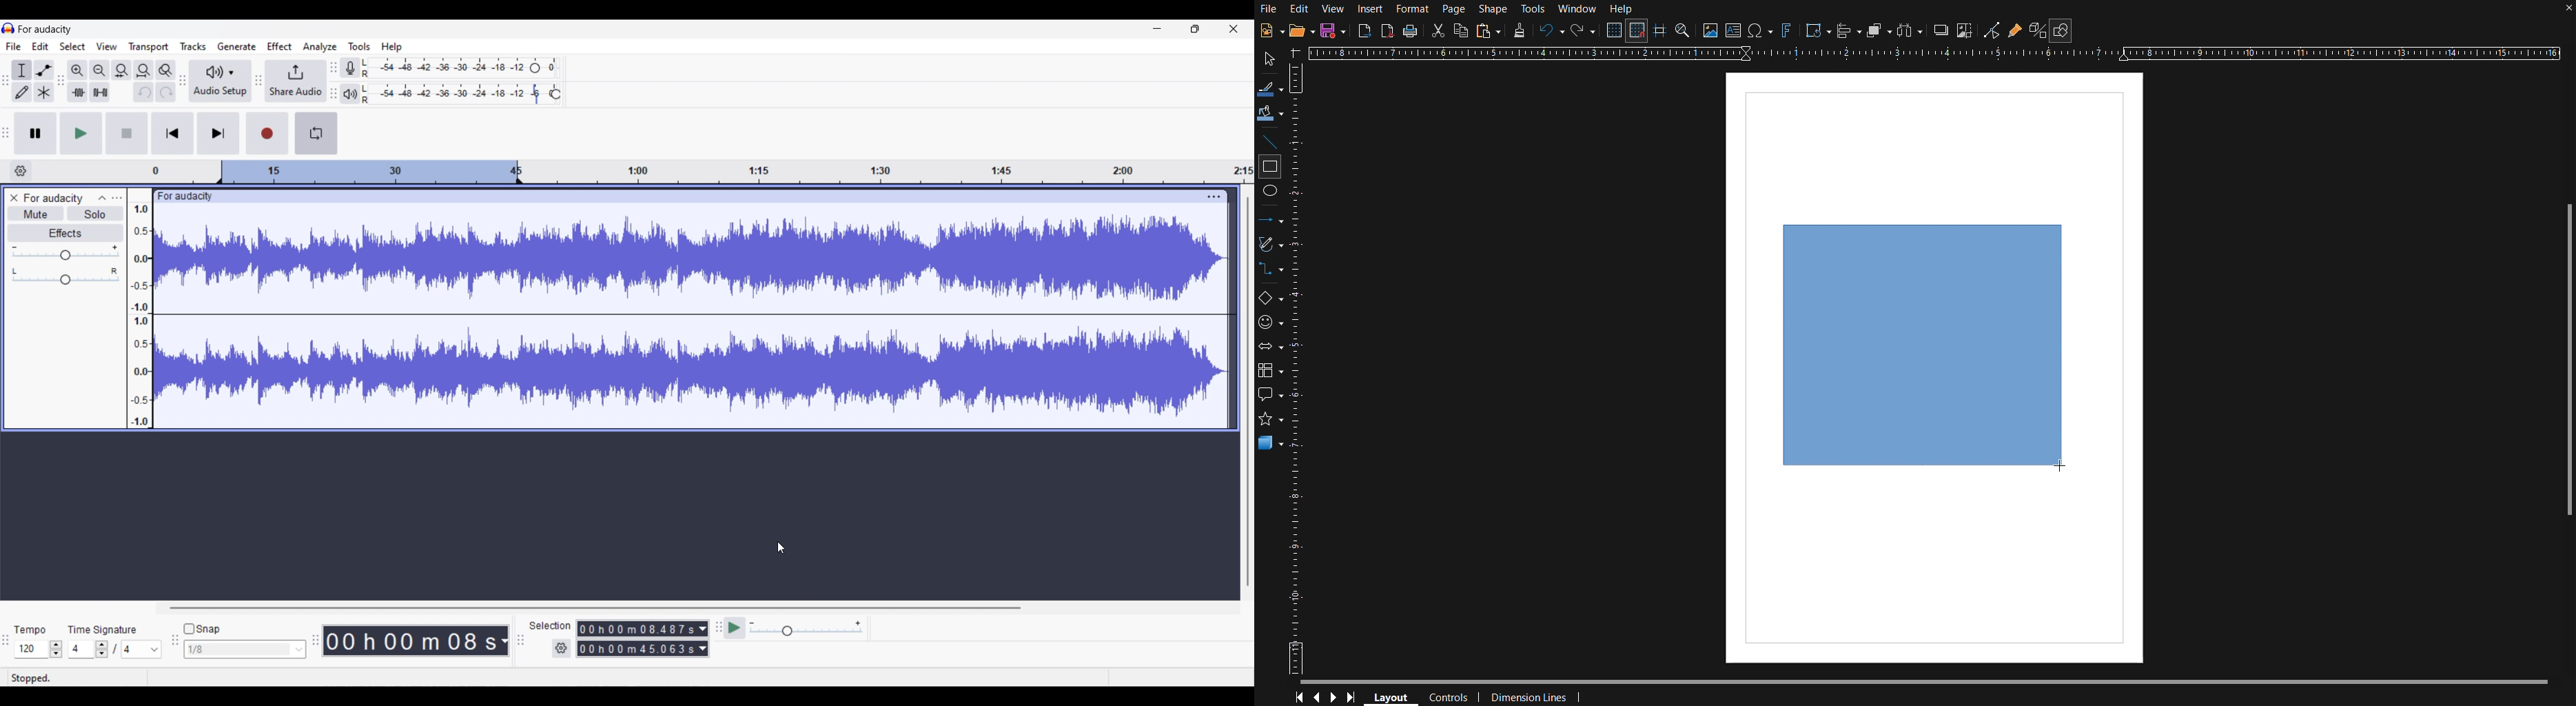 This screenshot has height=728, width=2576. Describe the element at coordinates (99, 71) in the screenshot. I see `Zoom out` at that location.